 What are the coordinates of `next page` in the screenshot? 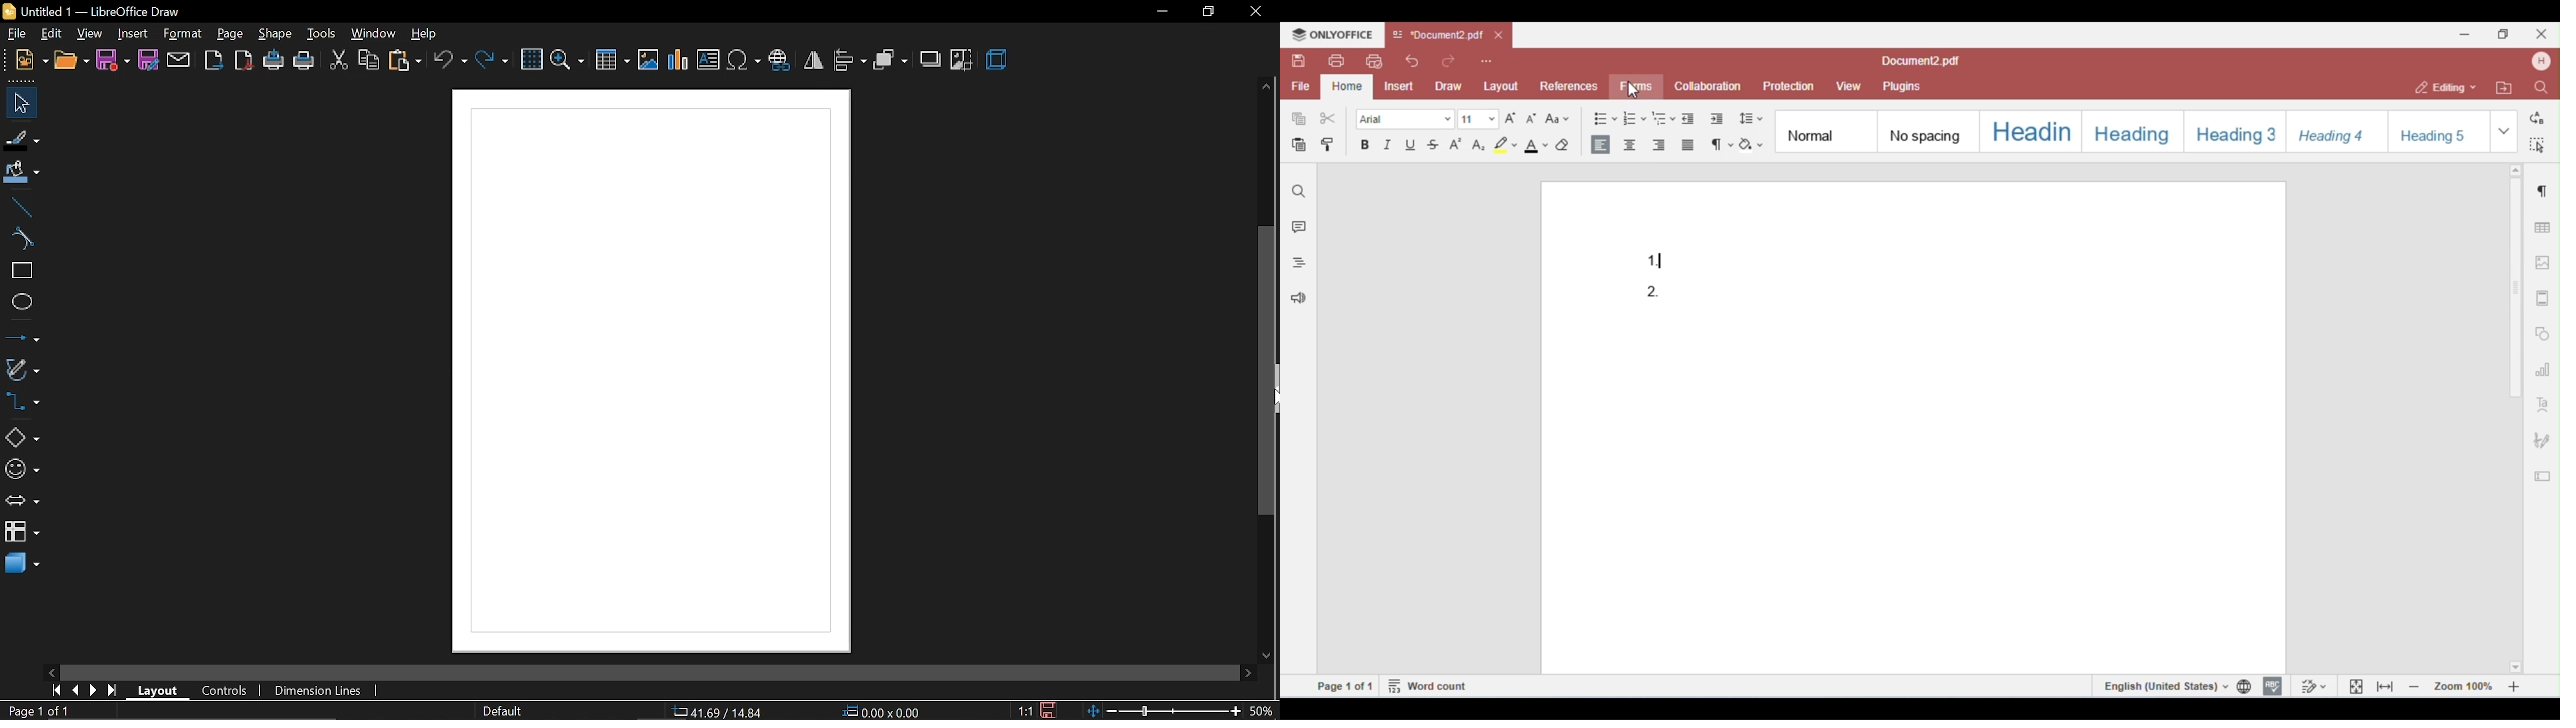 It's located at (91, 692).